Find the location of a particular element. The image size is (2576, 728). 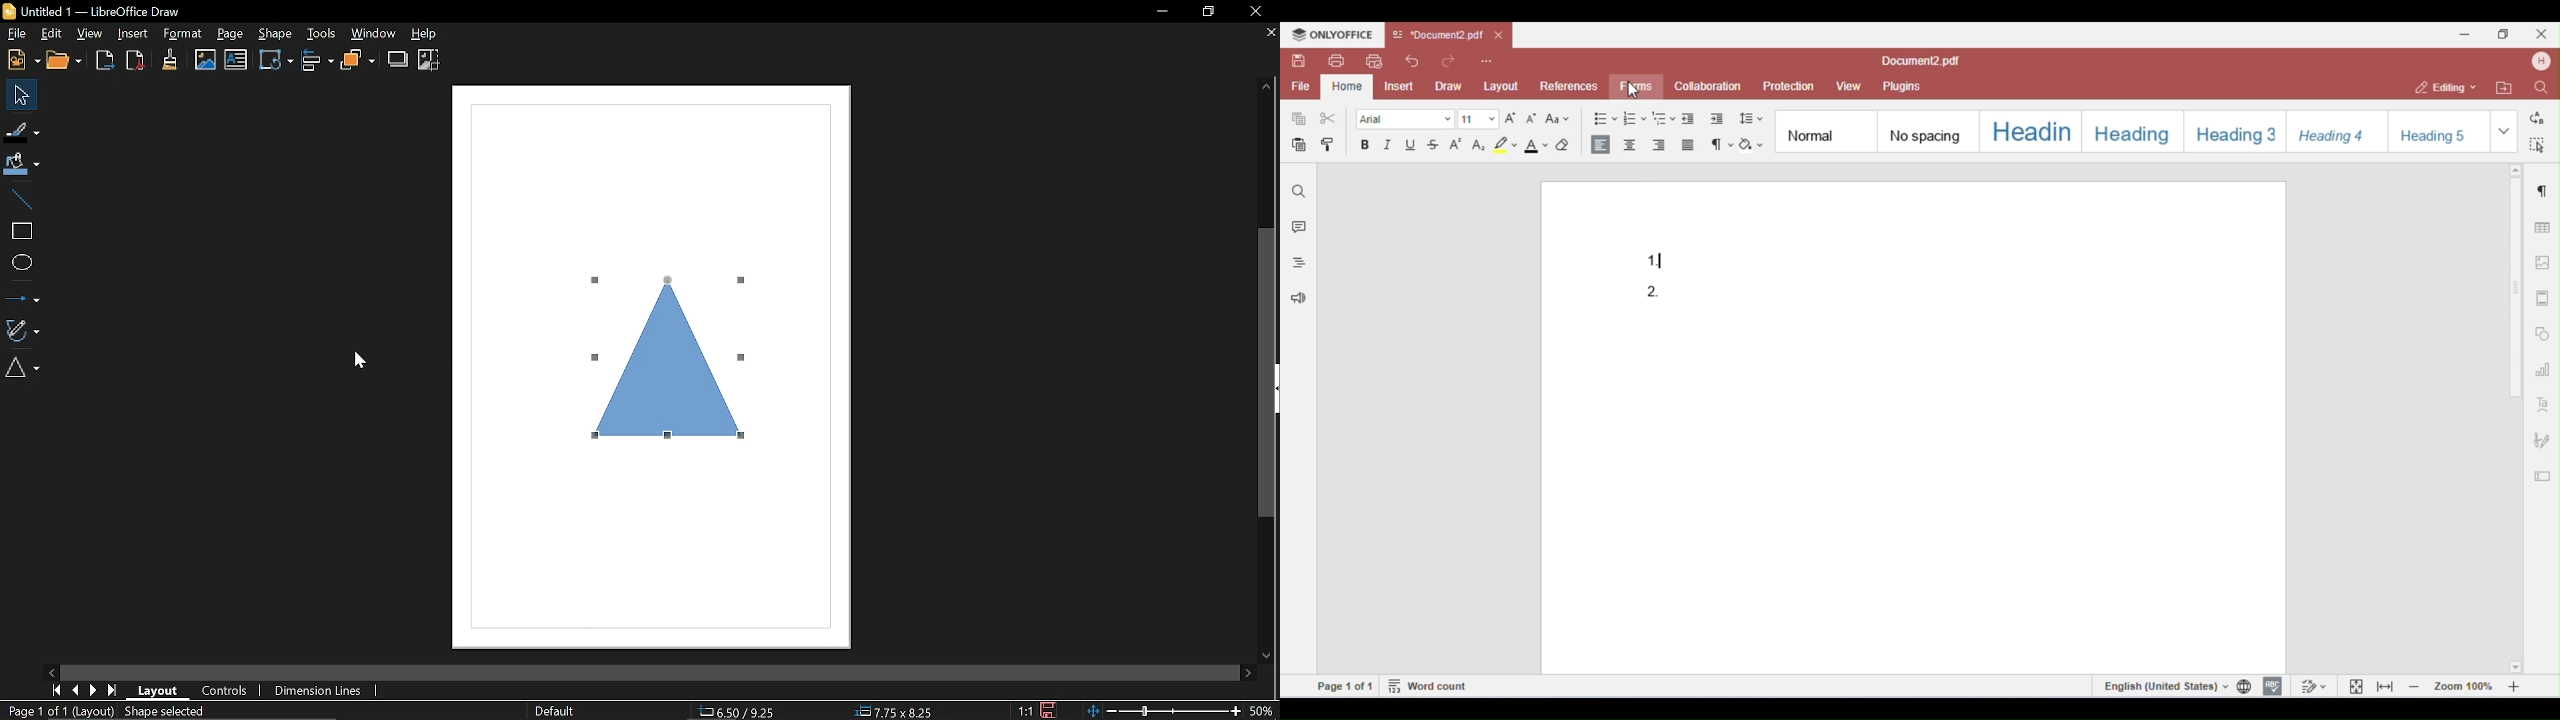

Current page is located at coordinates (58, 711).